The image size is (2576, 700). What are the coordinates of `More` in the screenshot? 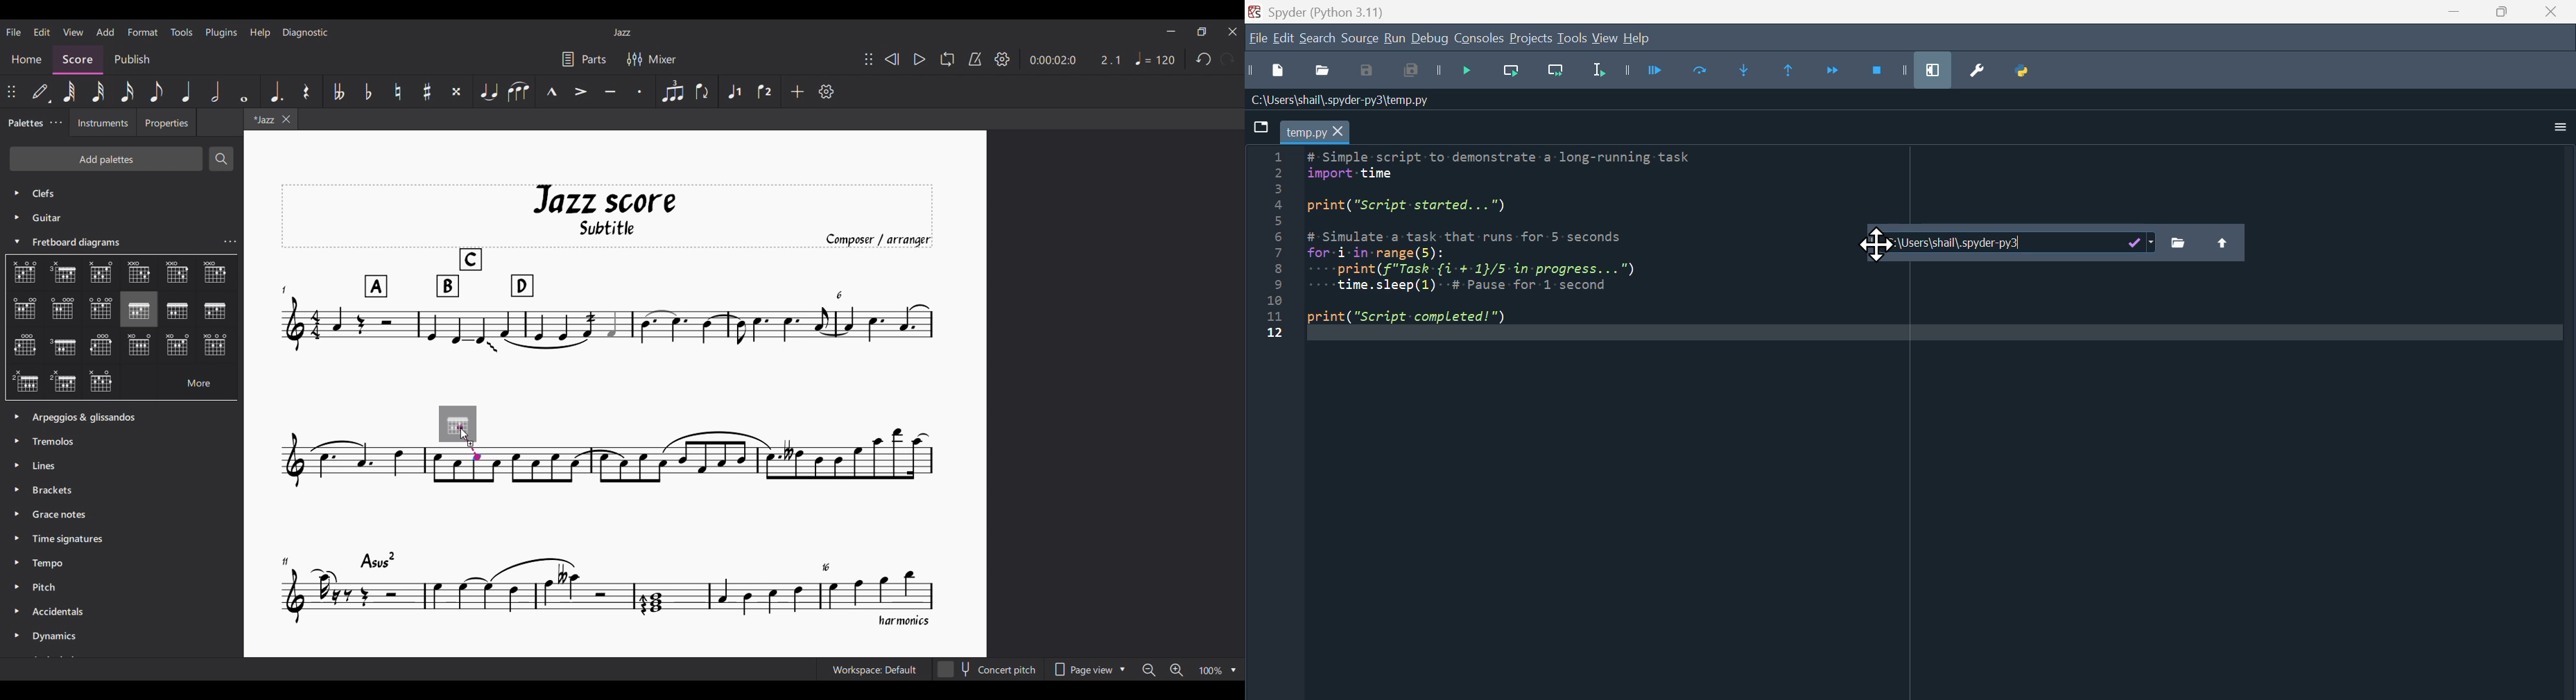 It's located at (187, 382).